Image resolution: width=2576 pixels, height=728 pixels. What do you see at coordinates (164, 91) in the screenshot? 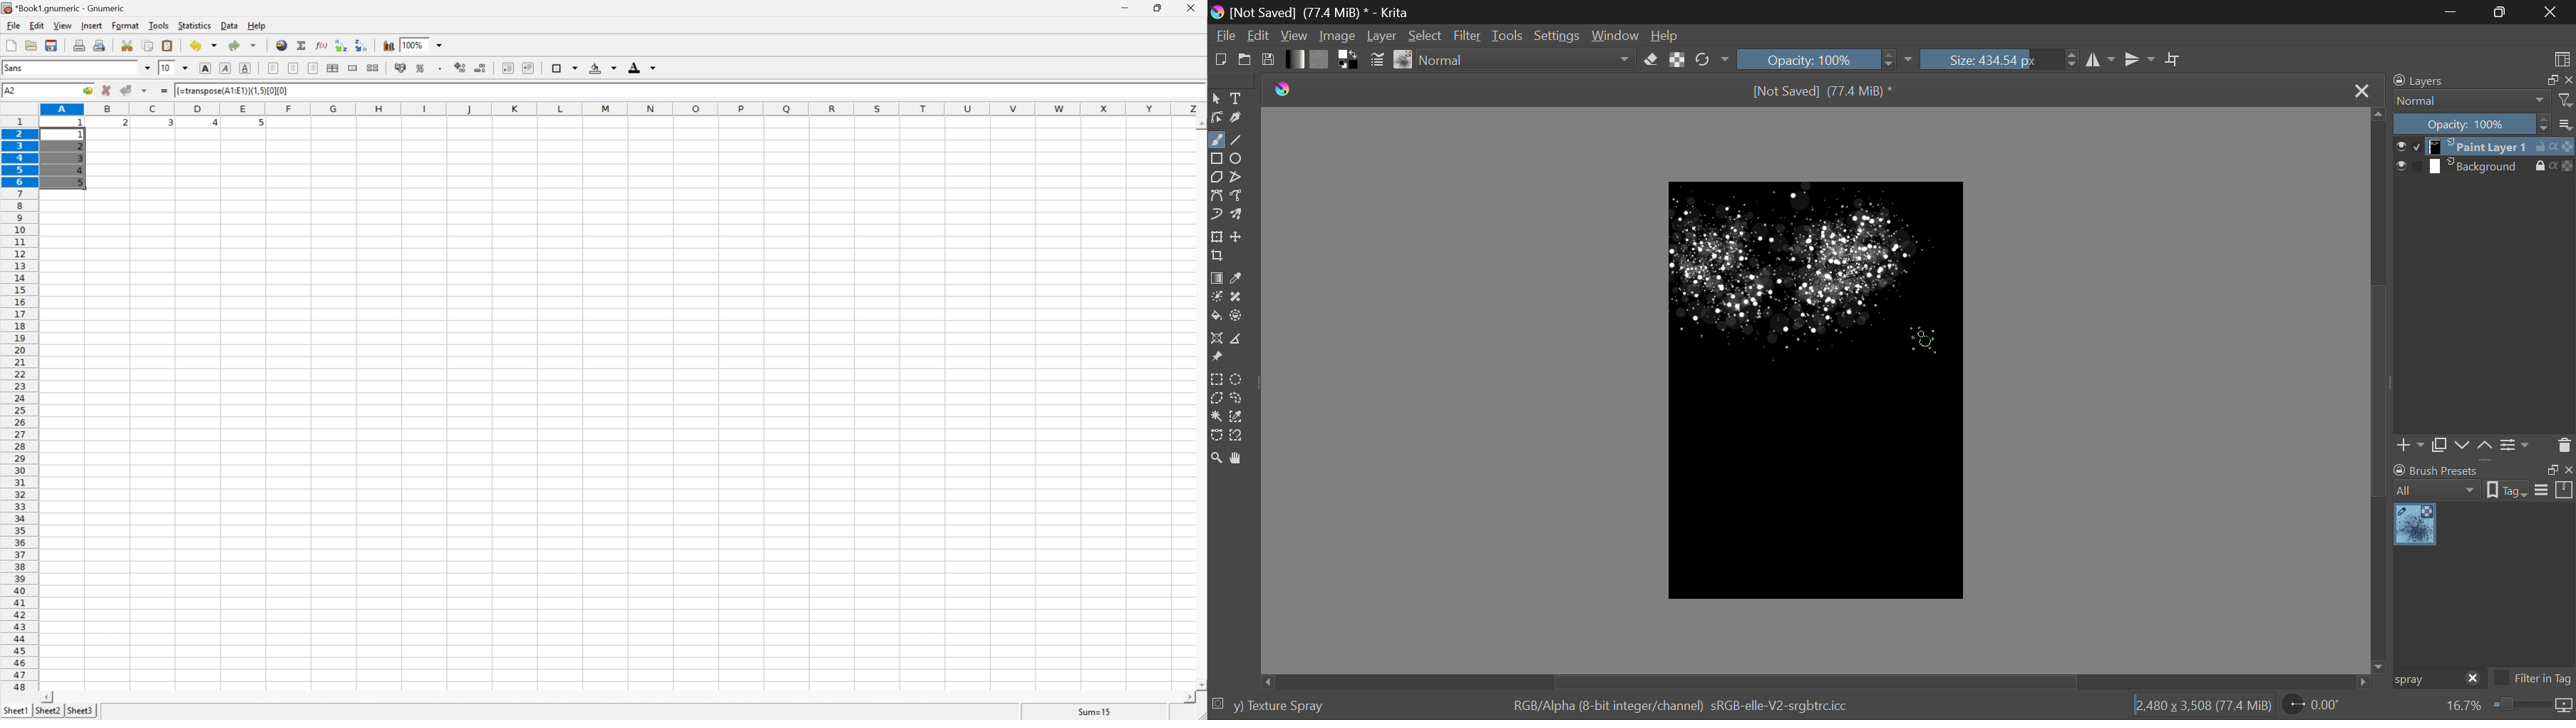
I see `enter formula` at bounding box center [164, 91].